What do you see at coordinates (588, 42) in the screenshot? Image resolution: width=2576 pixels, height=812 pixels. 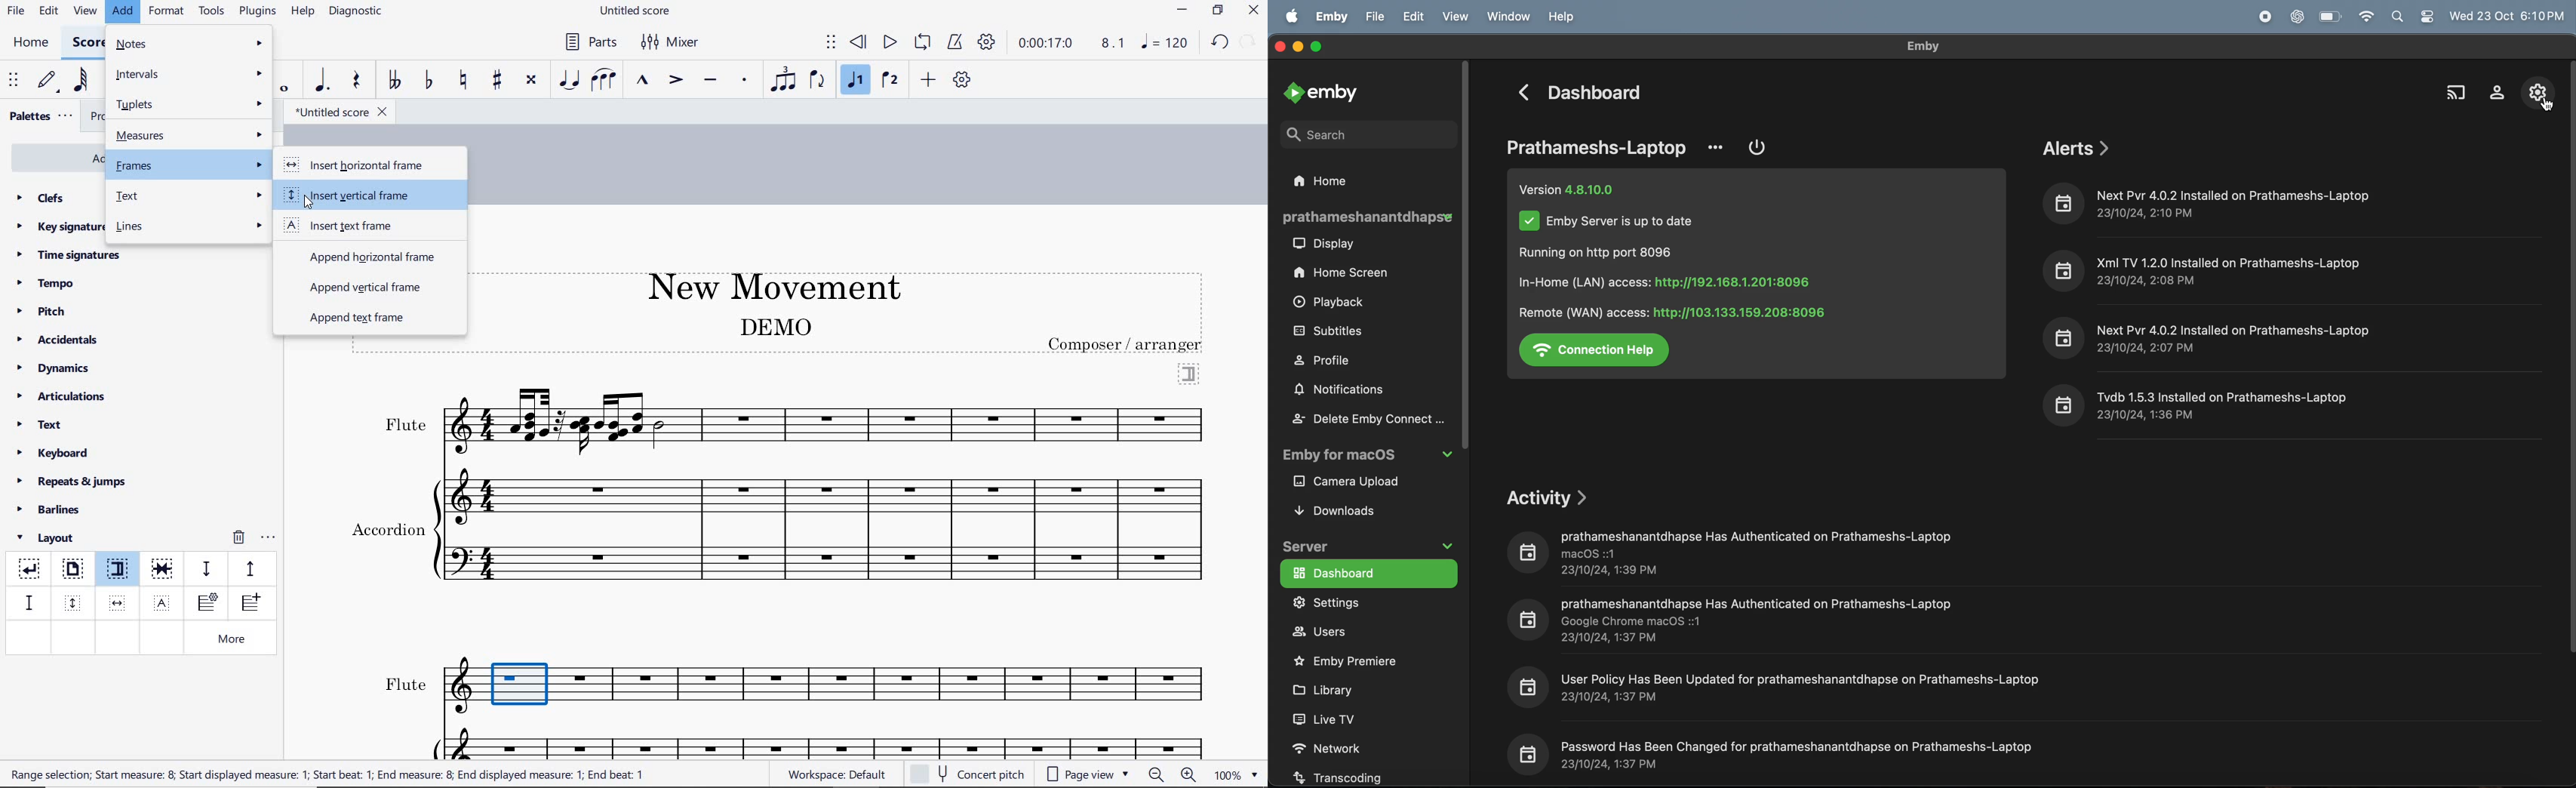 I see `Parts` at bounding box center [588, 42].